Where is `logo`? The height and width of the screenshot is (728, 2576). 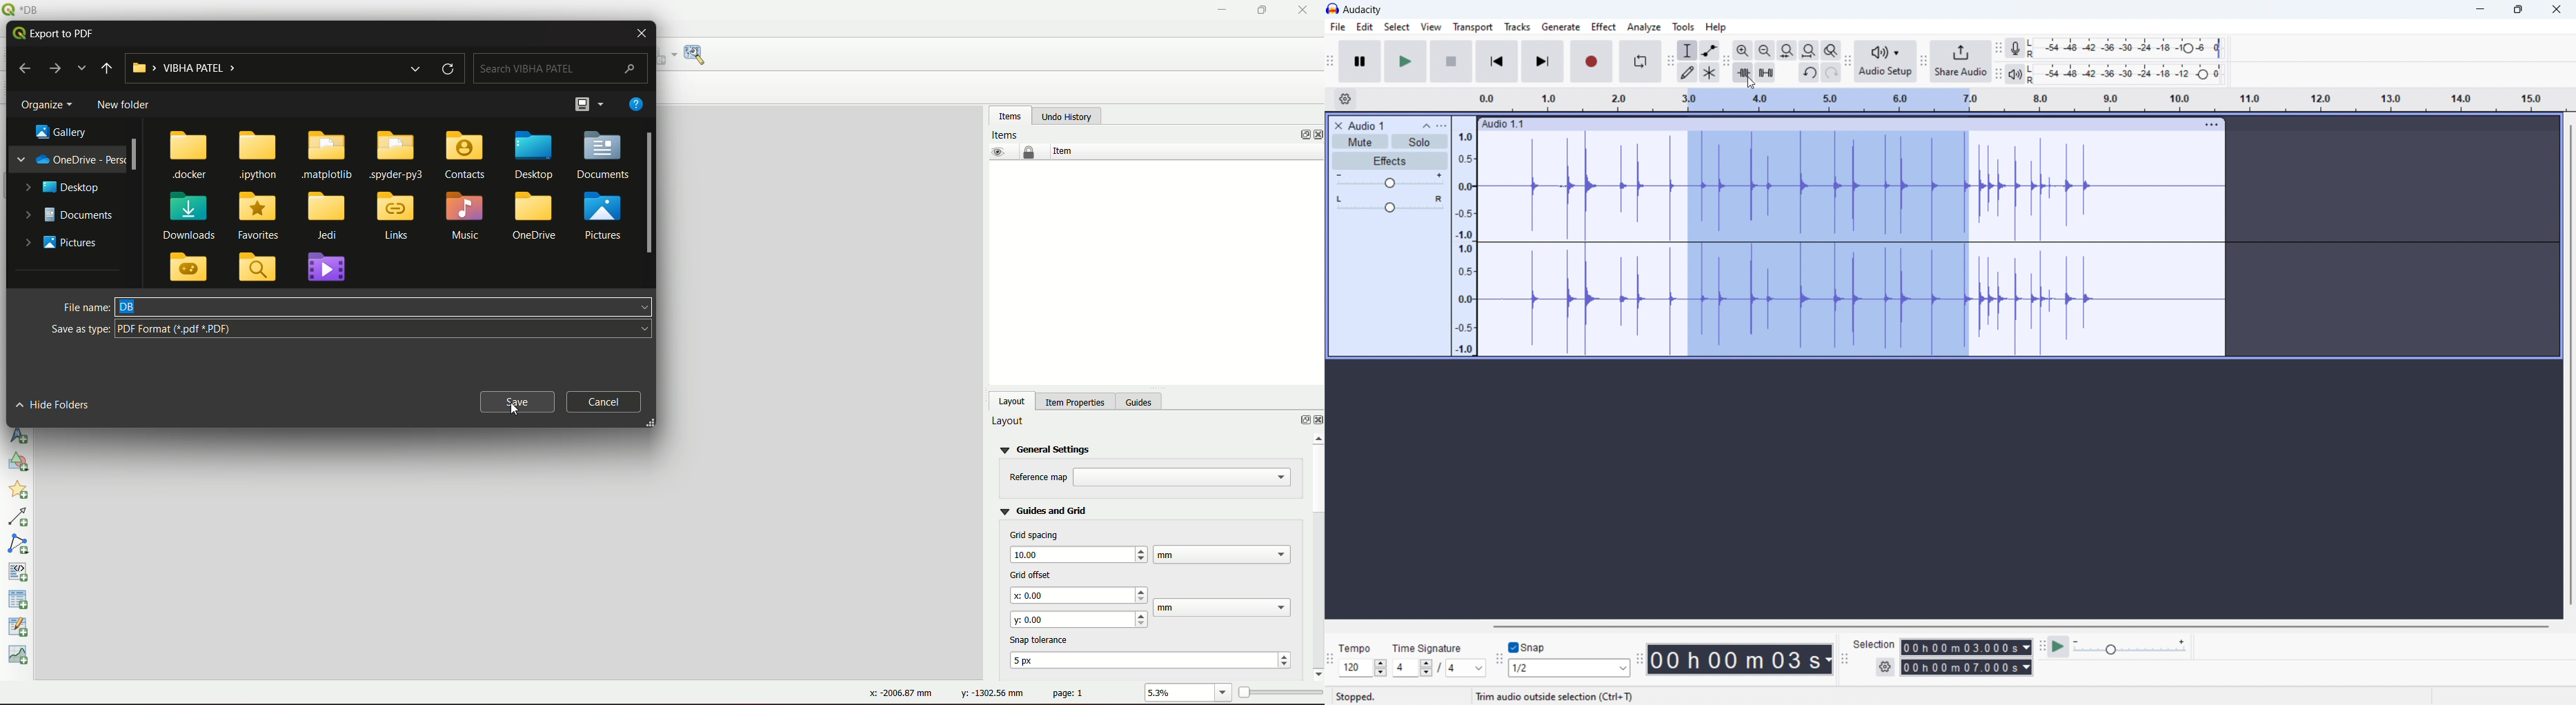
logo is located at coordinates (1332, 8).